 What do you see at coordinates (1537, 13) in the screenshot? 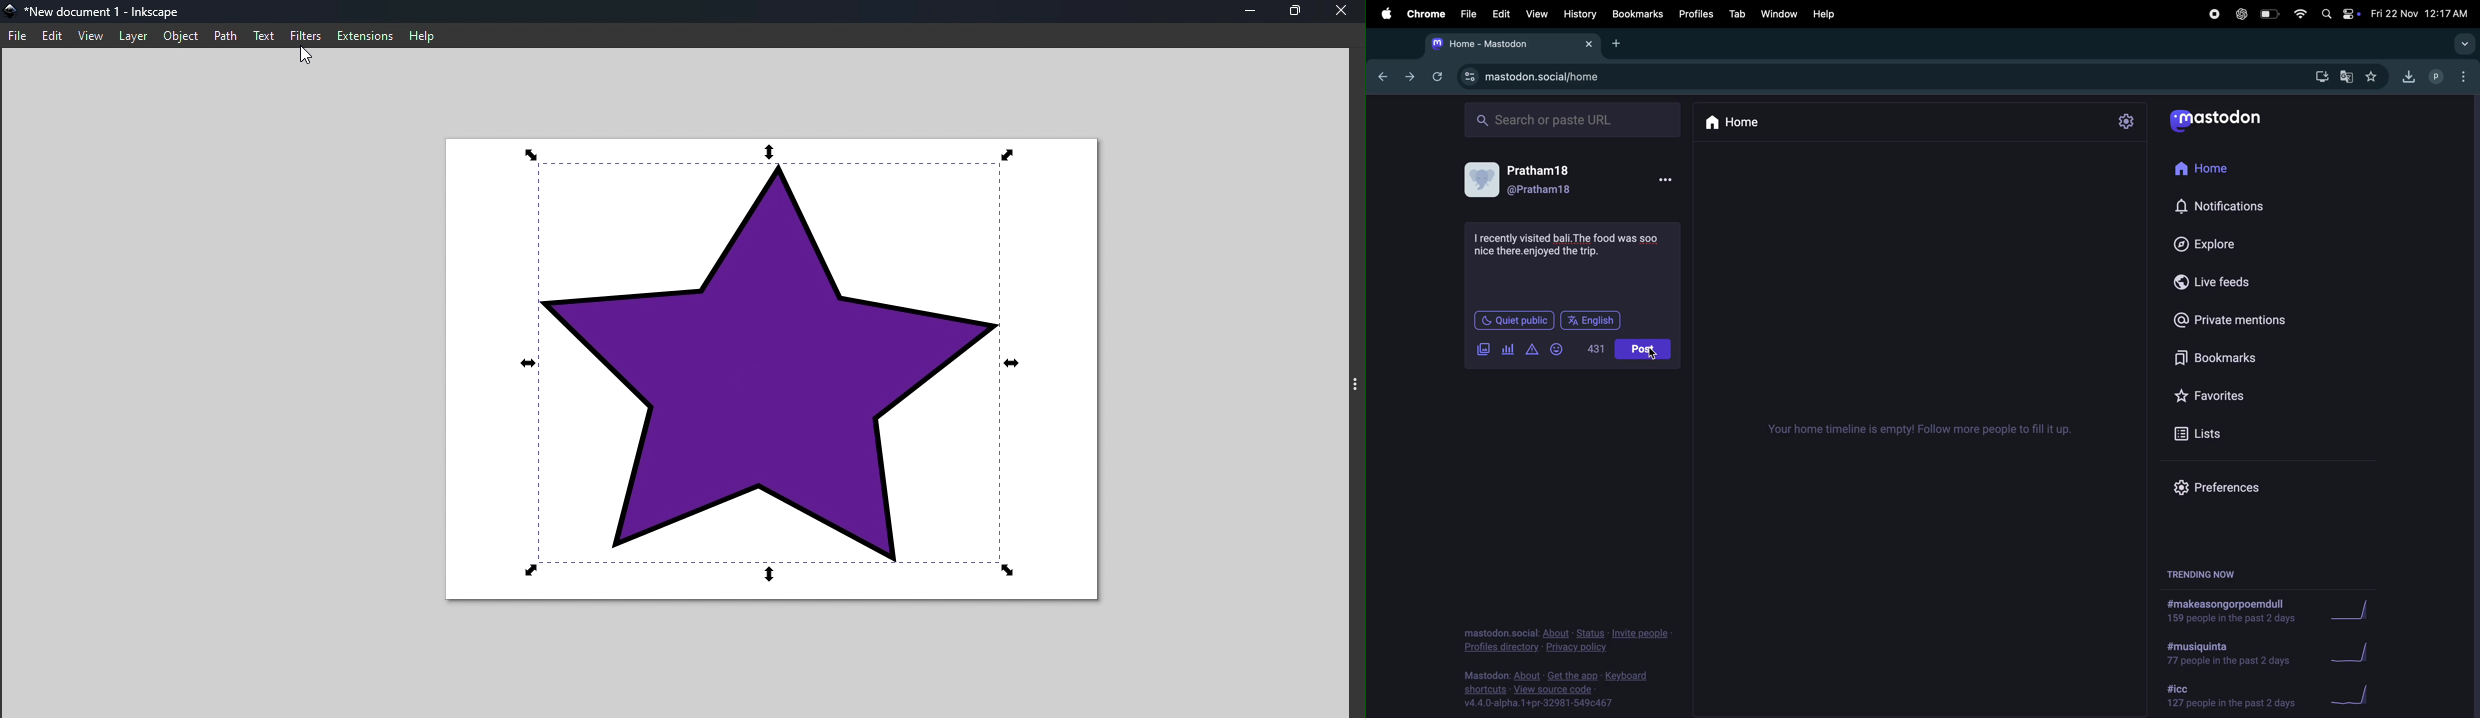
I see `view` at bounding box center [1537, 13].